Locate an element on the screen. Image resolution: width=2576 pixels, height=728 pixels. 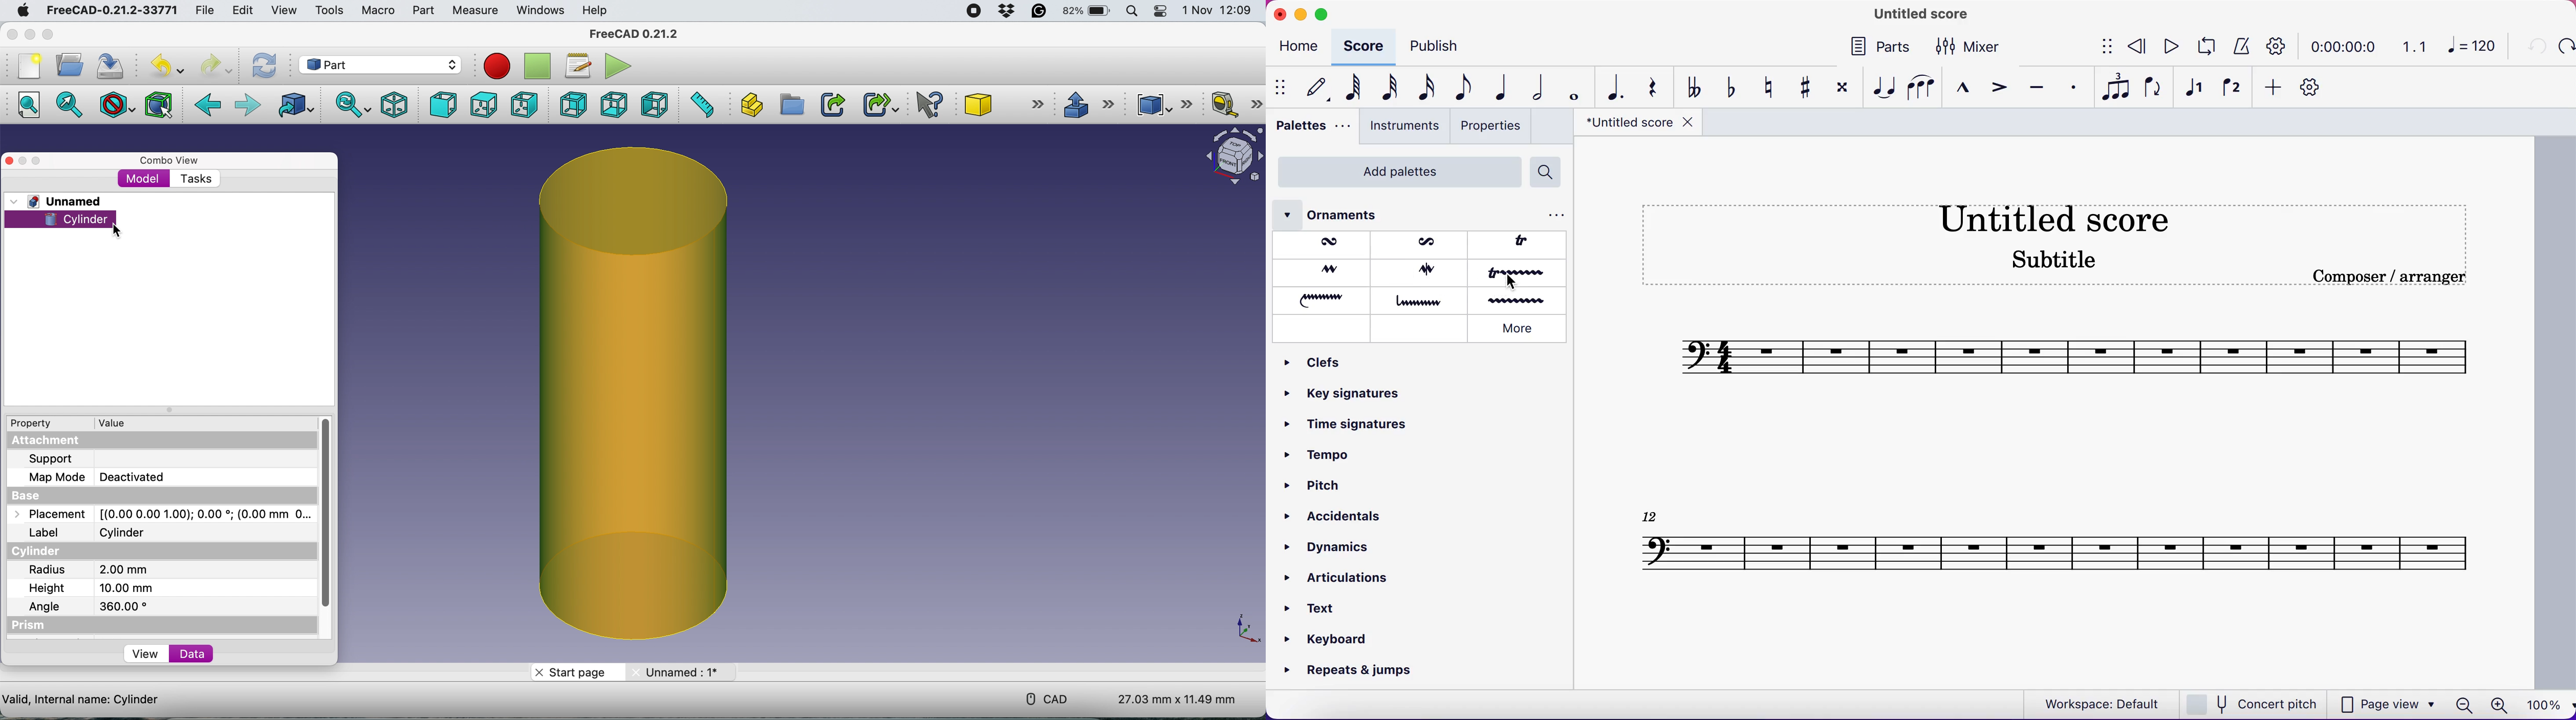
vibrato or shake is located at coordinates (1521, 301).